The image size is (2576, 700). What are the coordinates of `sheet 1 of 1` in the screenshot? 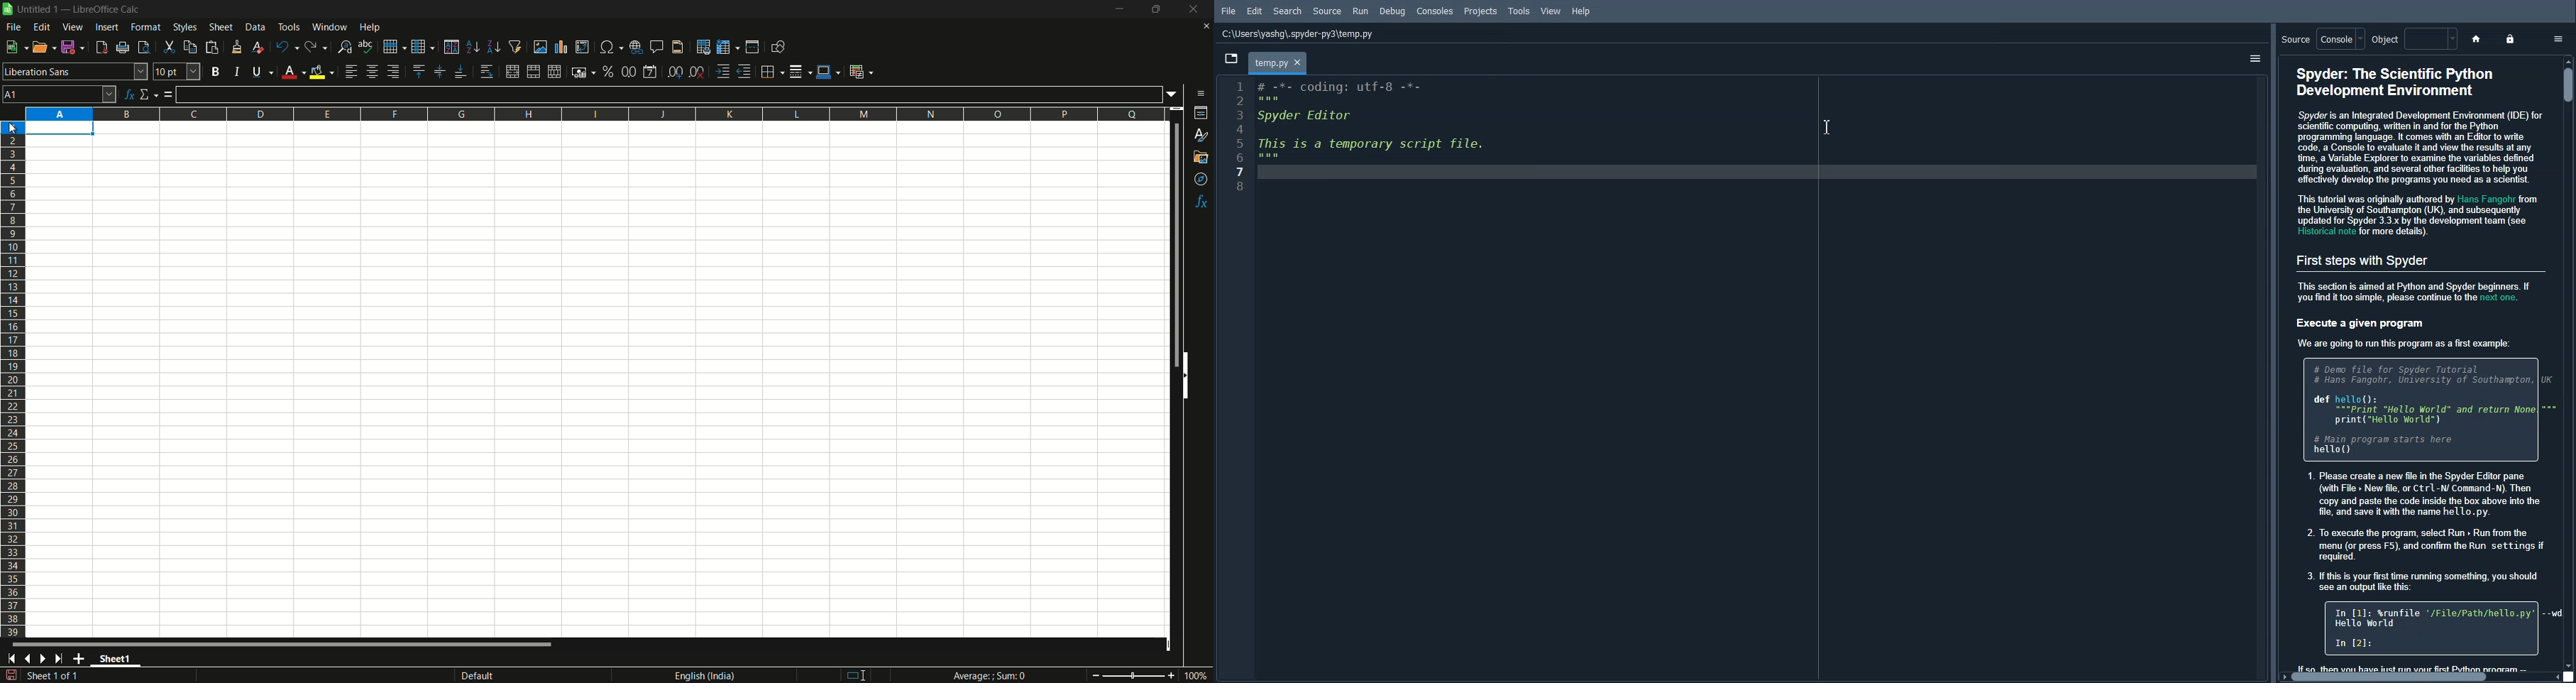 It's located at (57, 677).